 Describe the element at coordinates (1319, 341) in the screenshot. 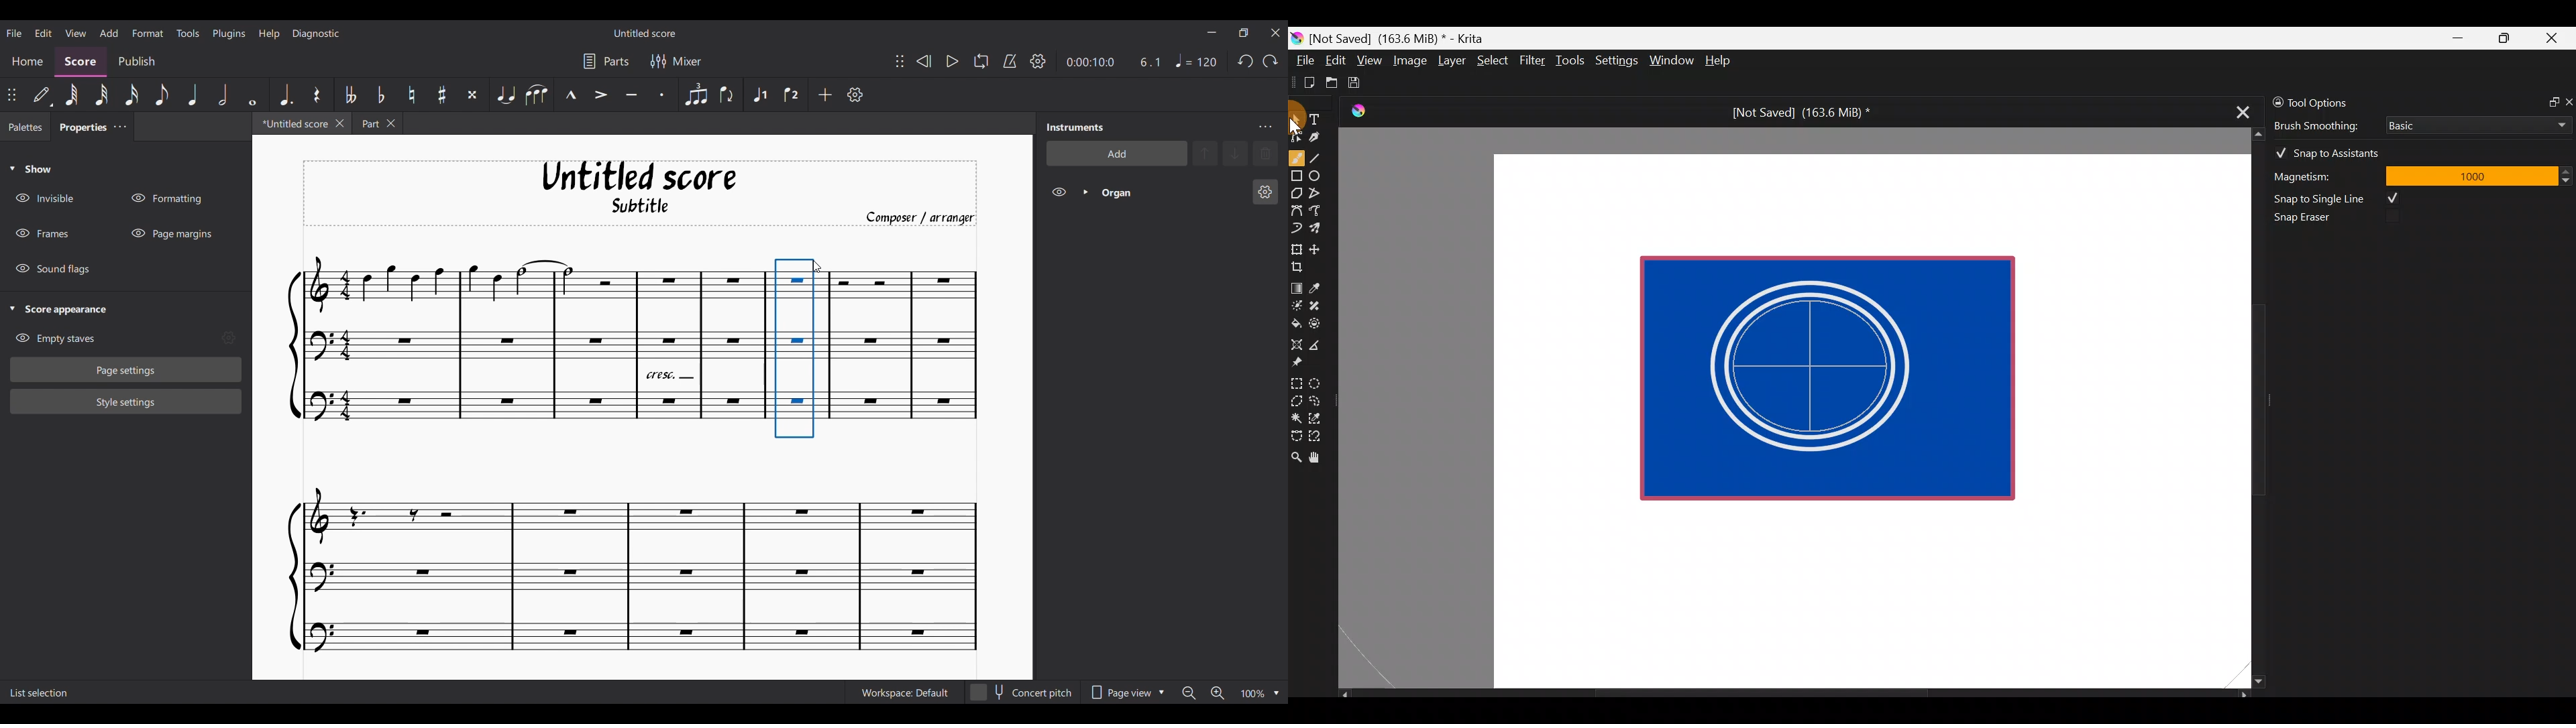

I see `Measure the distance between two points` at that location.